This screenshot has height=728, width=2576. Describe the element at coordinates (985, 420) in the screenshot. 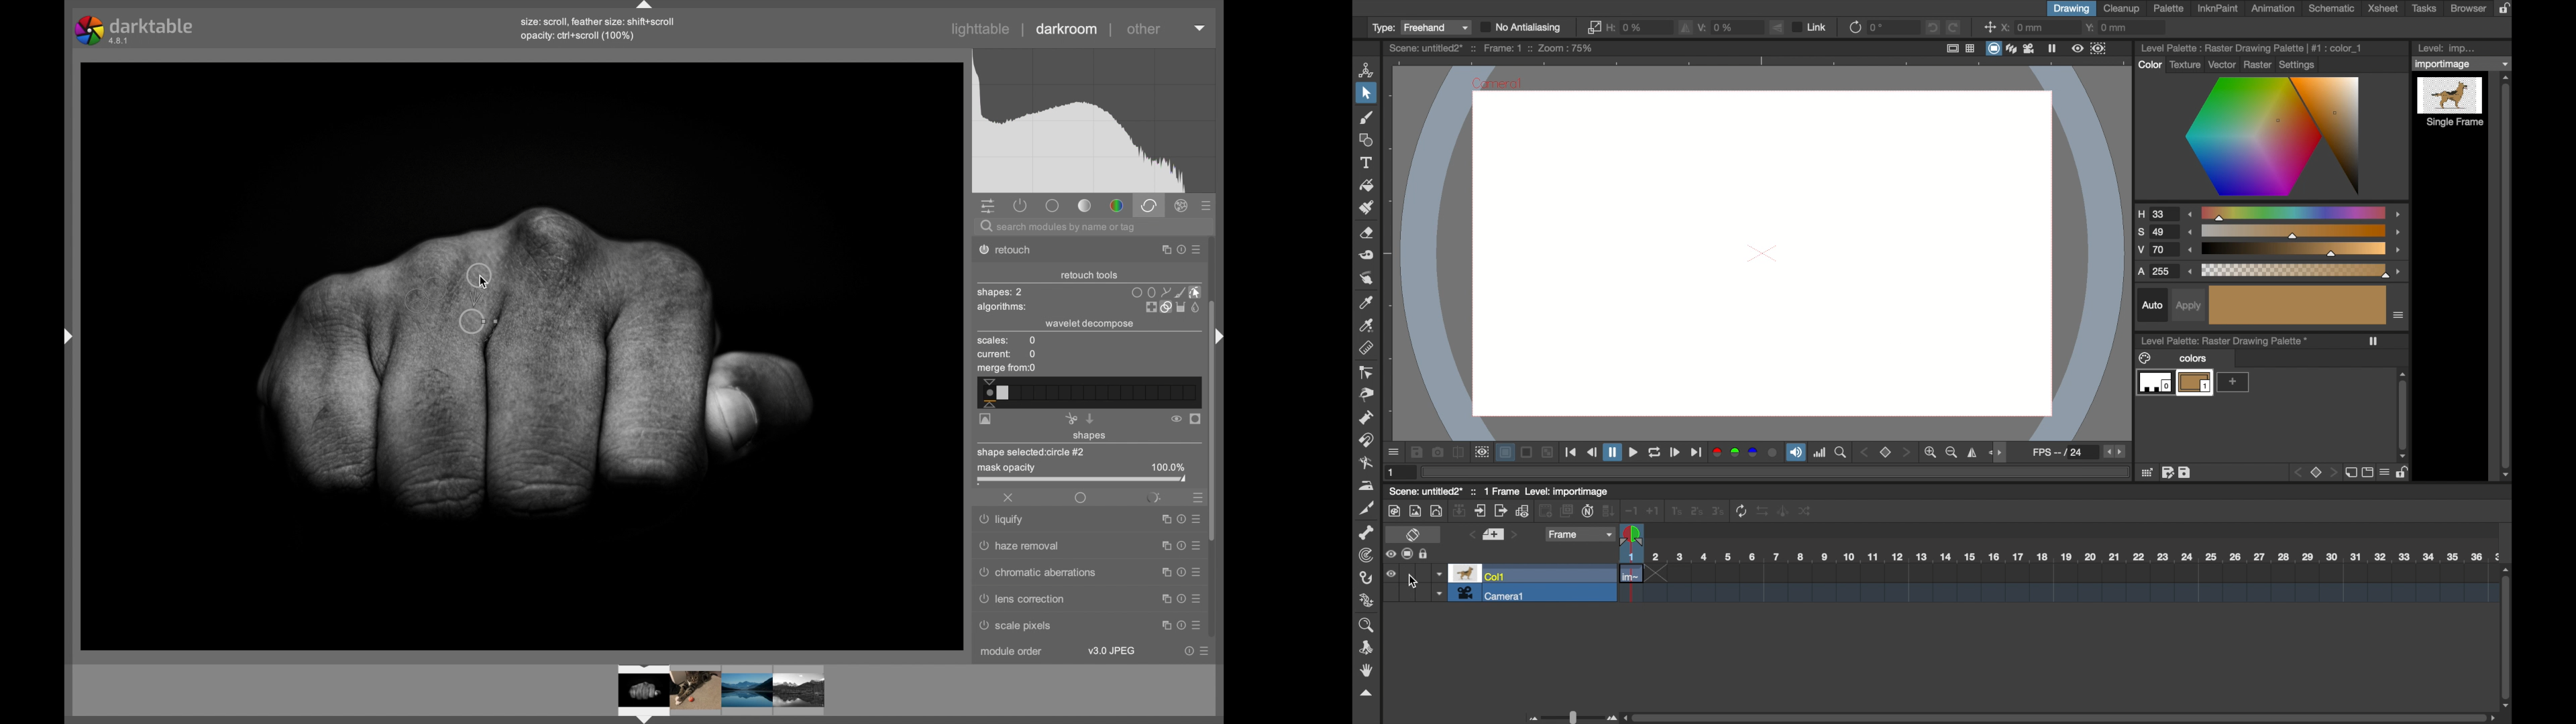

I see `display wavelet scale` at that location.